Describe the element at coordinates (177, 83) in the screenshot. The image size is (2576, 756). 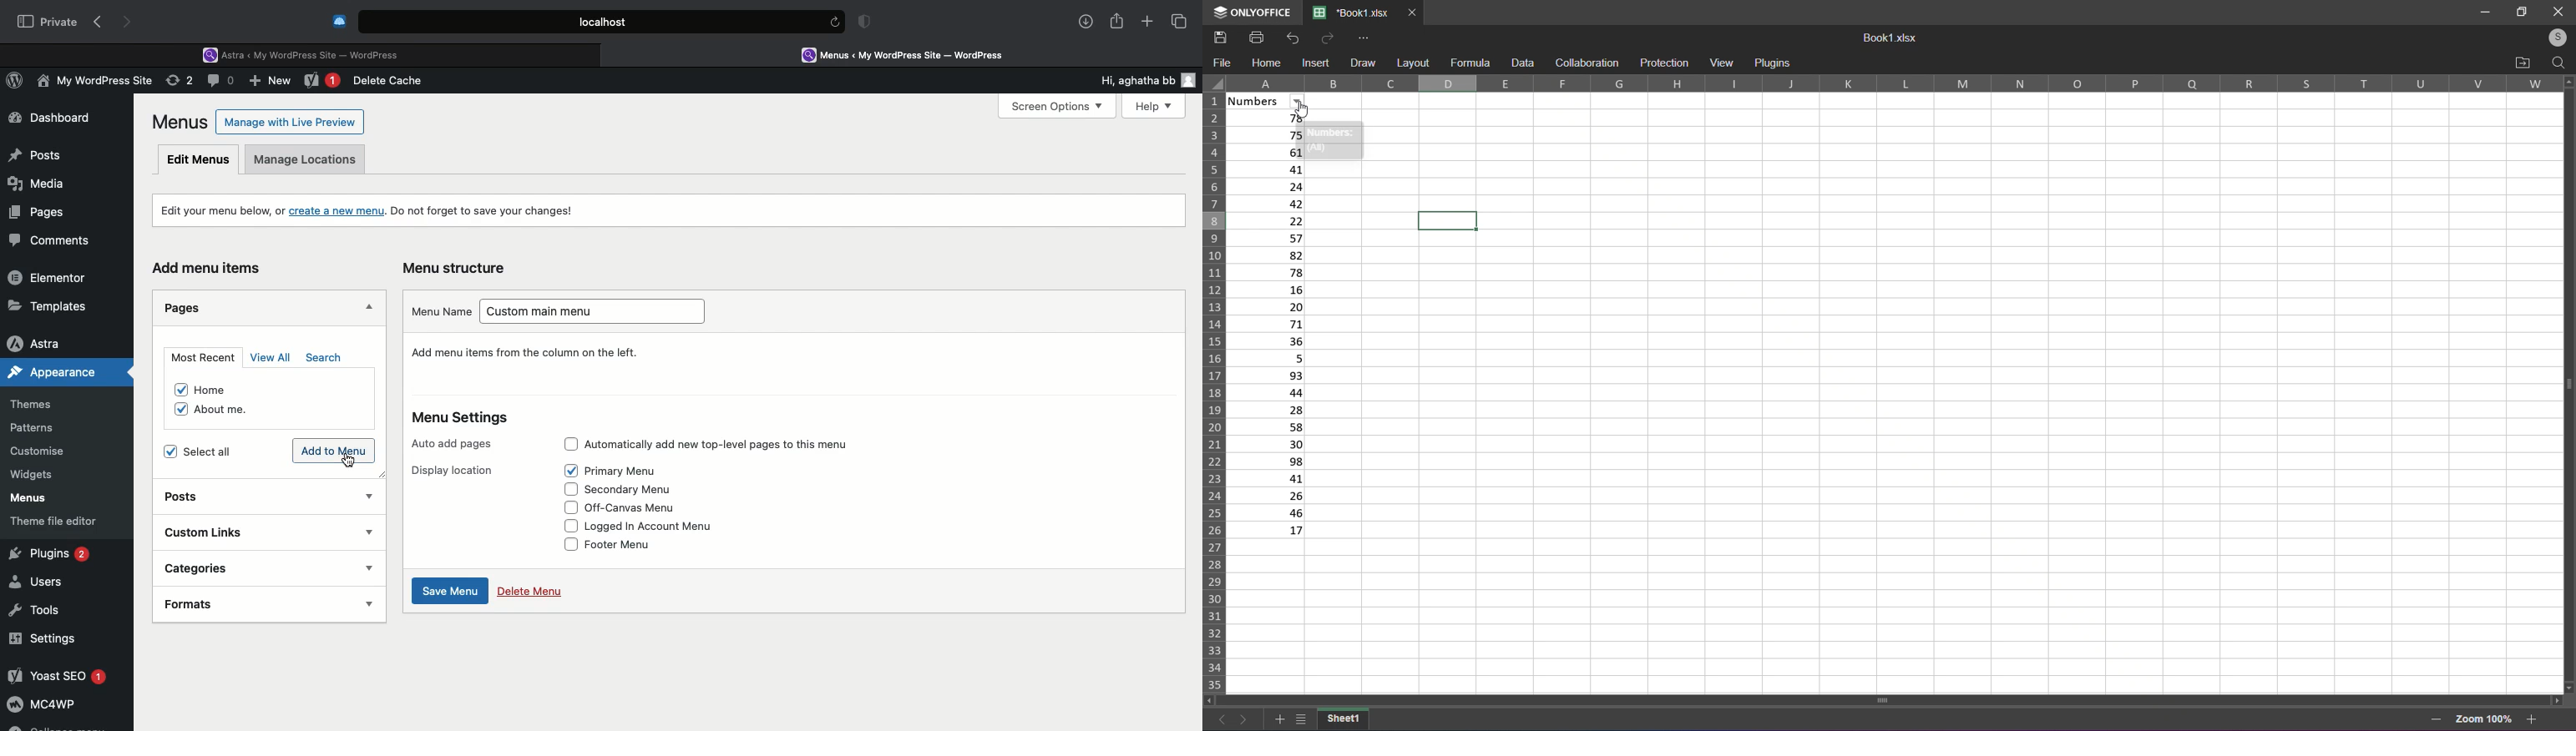
I see `Revision (2)` at that location.